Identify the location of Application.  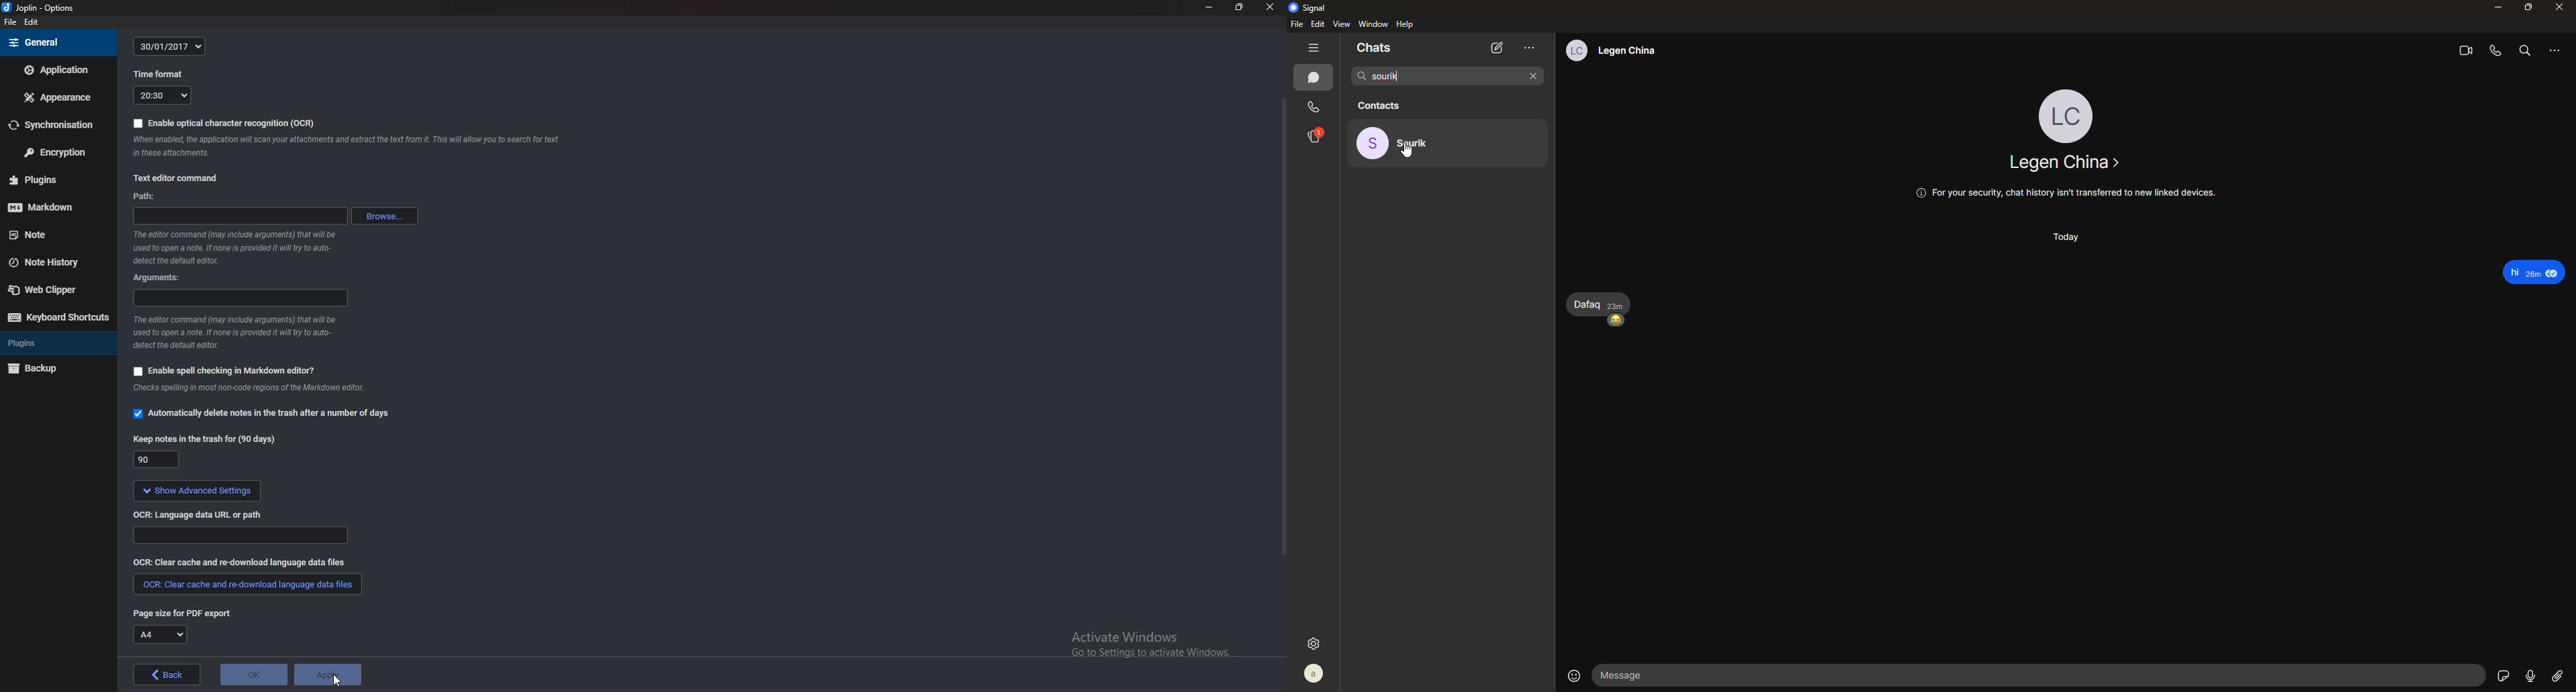
(58, 71).